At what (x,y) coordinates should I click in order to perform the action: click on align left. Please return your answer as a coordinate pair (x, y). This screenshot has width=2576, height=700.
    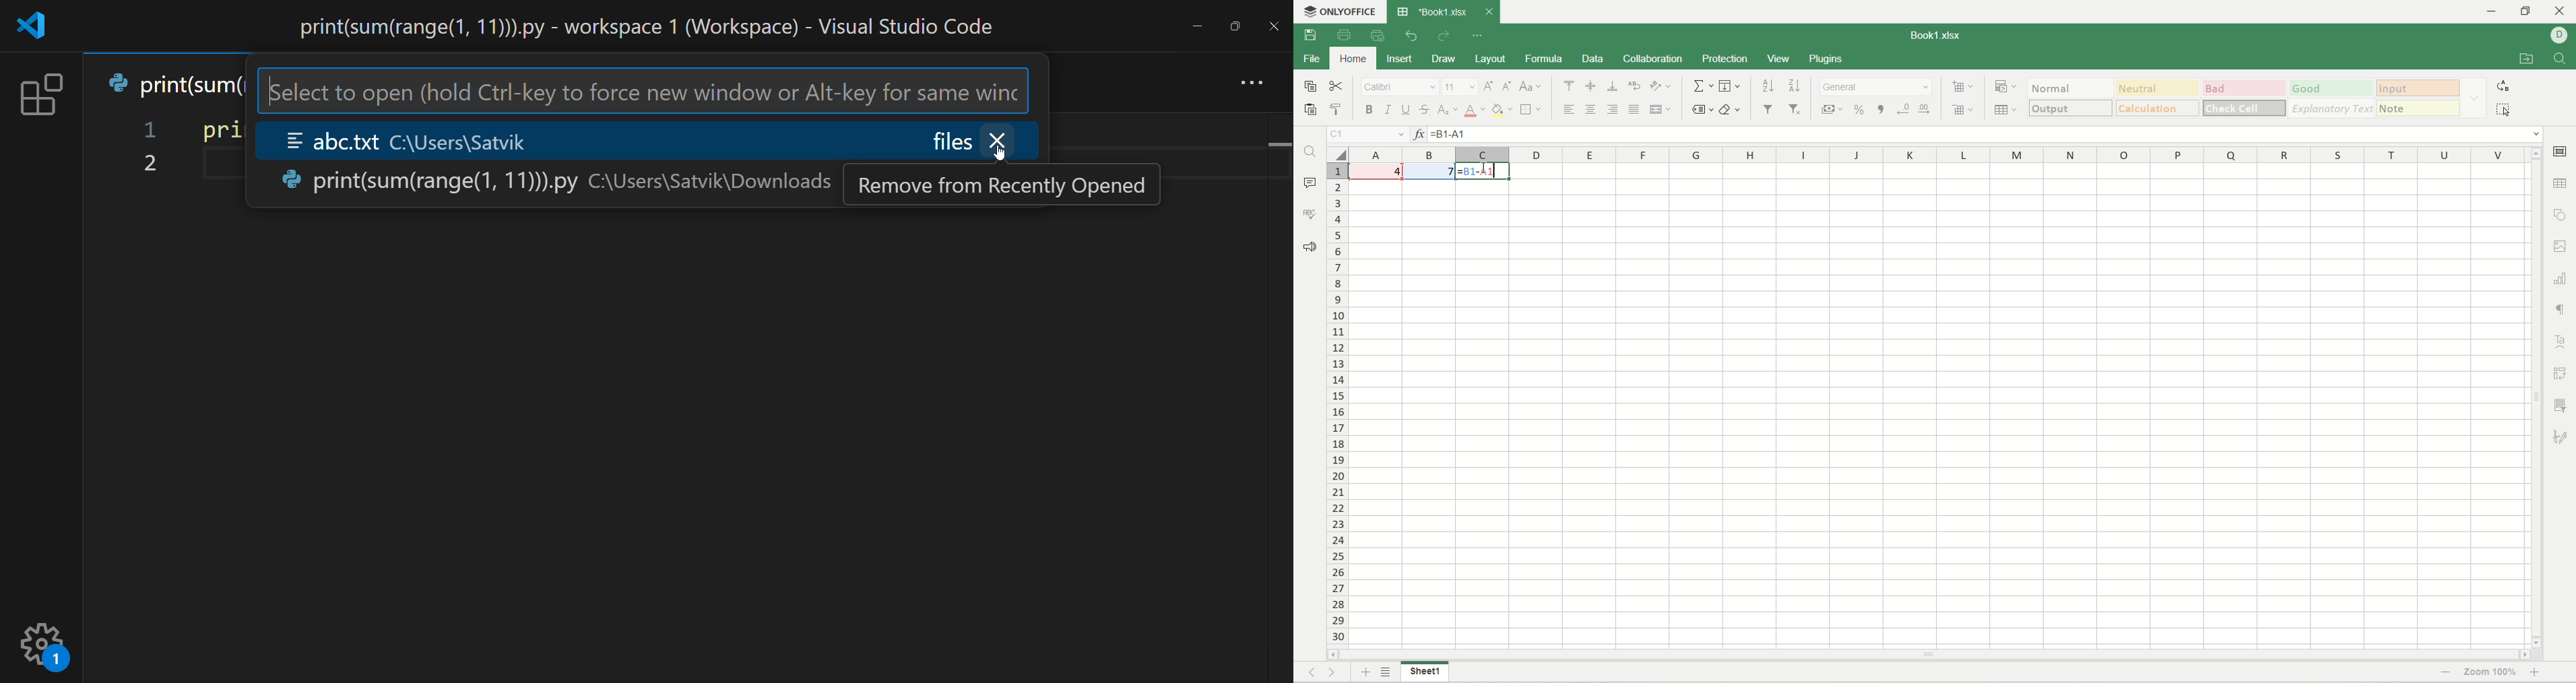
    Looking at the image, I should click on (1571, 109).